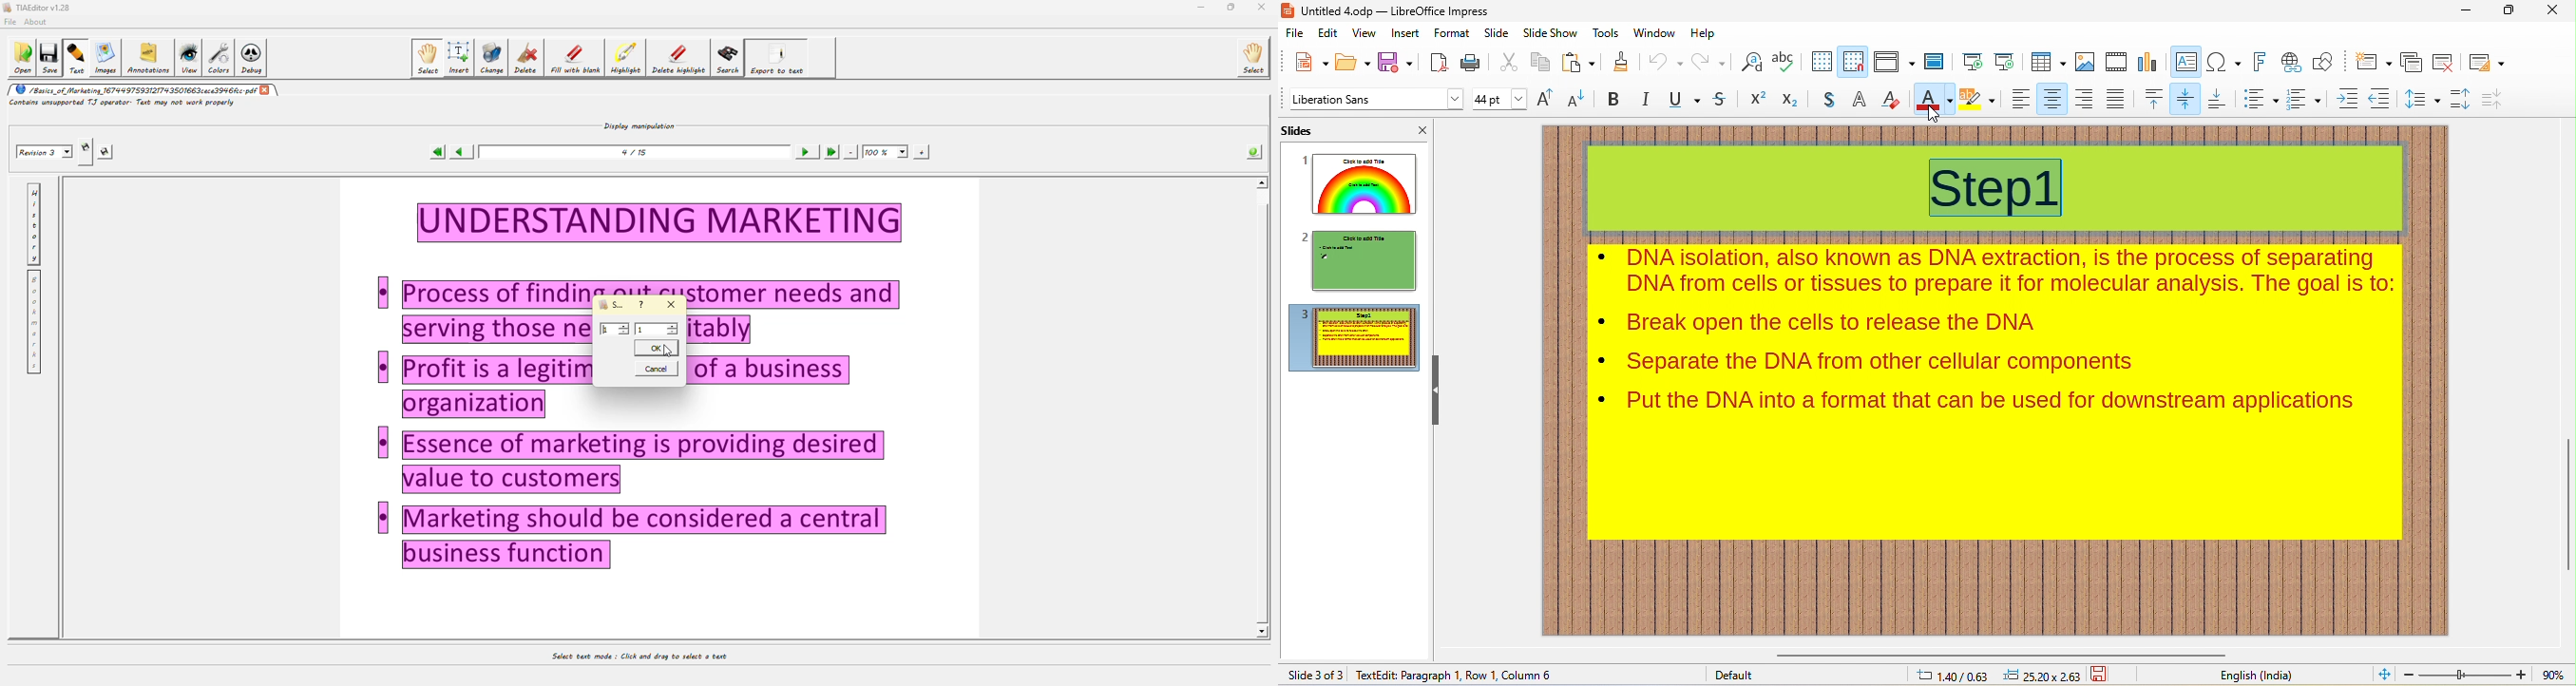 The width and height of the screenshot is (2576, 700). I want to click on set line spacing, so click(2424, 99).